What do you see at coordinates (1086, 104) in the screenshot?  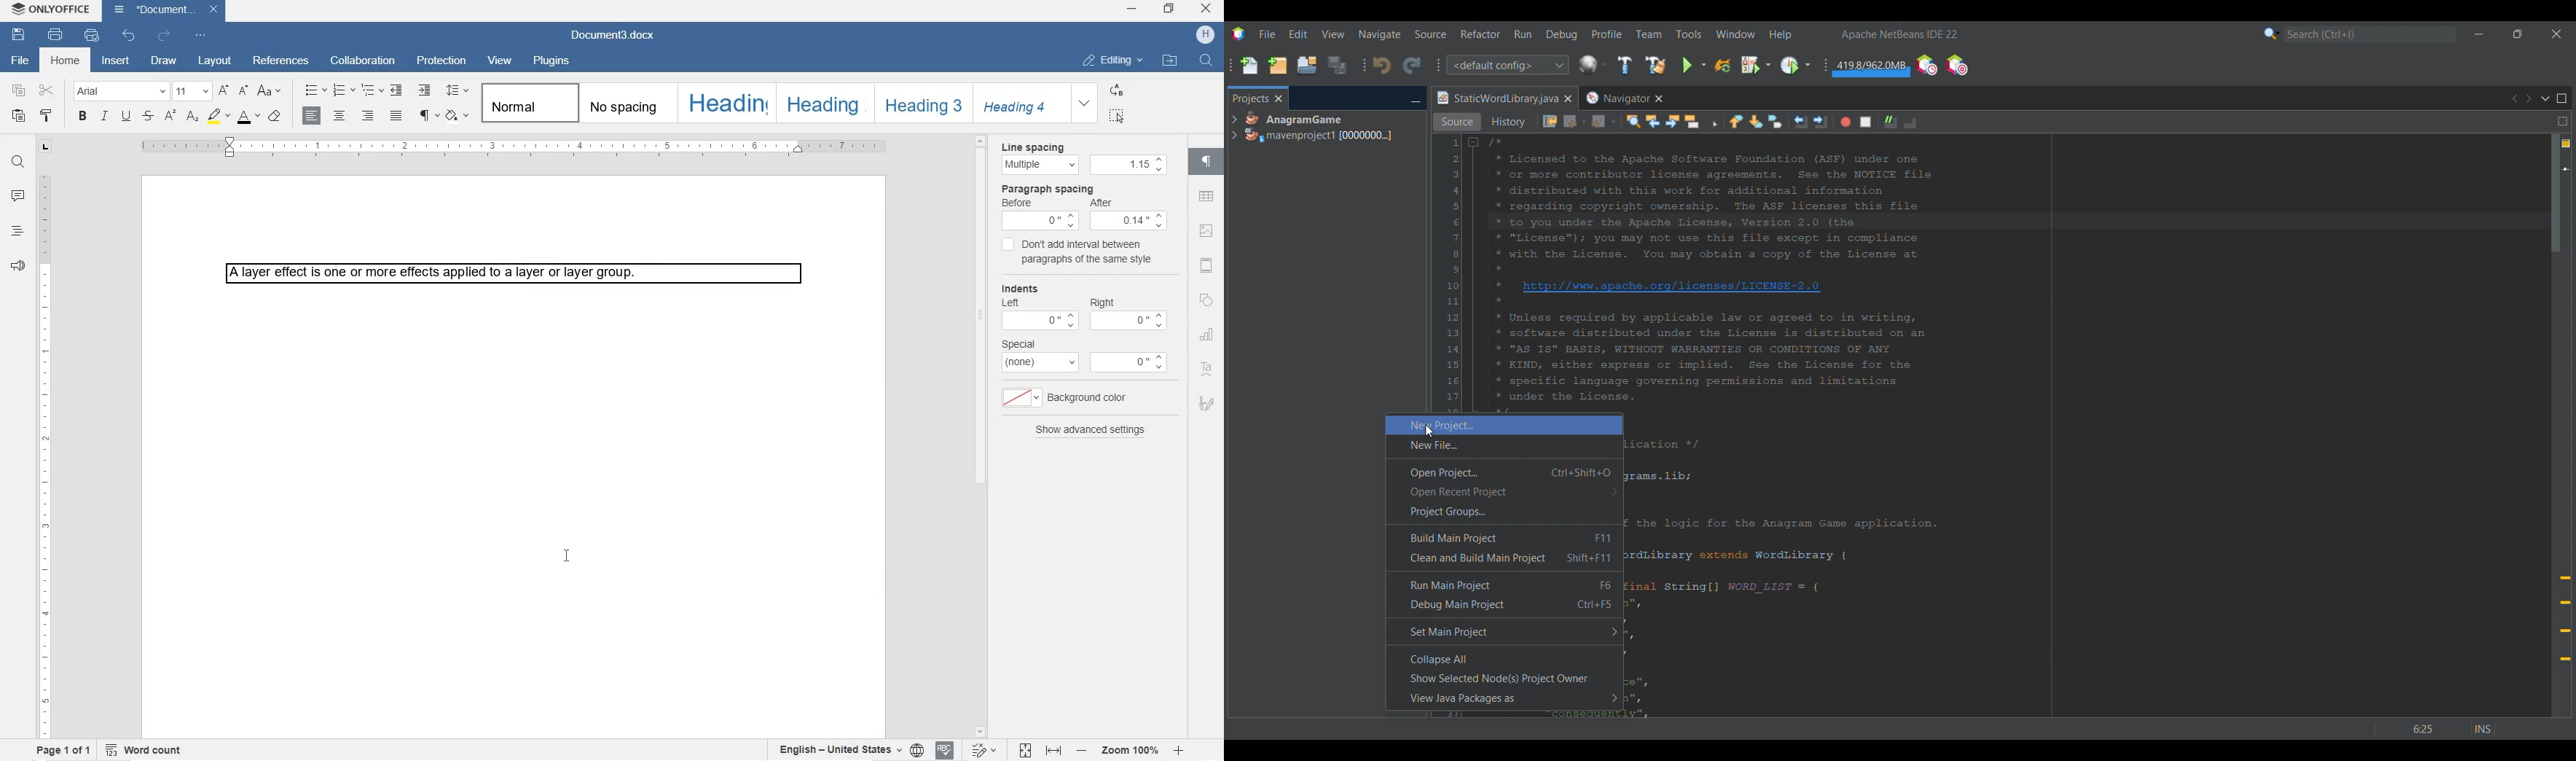 I see `EXPAND FORMATTING STYLE` at bounding box center [1086, 104].